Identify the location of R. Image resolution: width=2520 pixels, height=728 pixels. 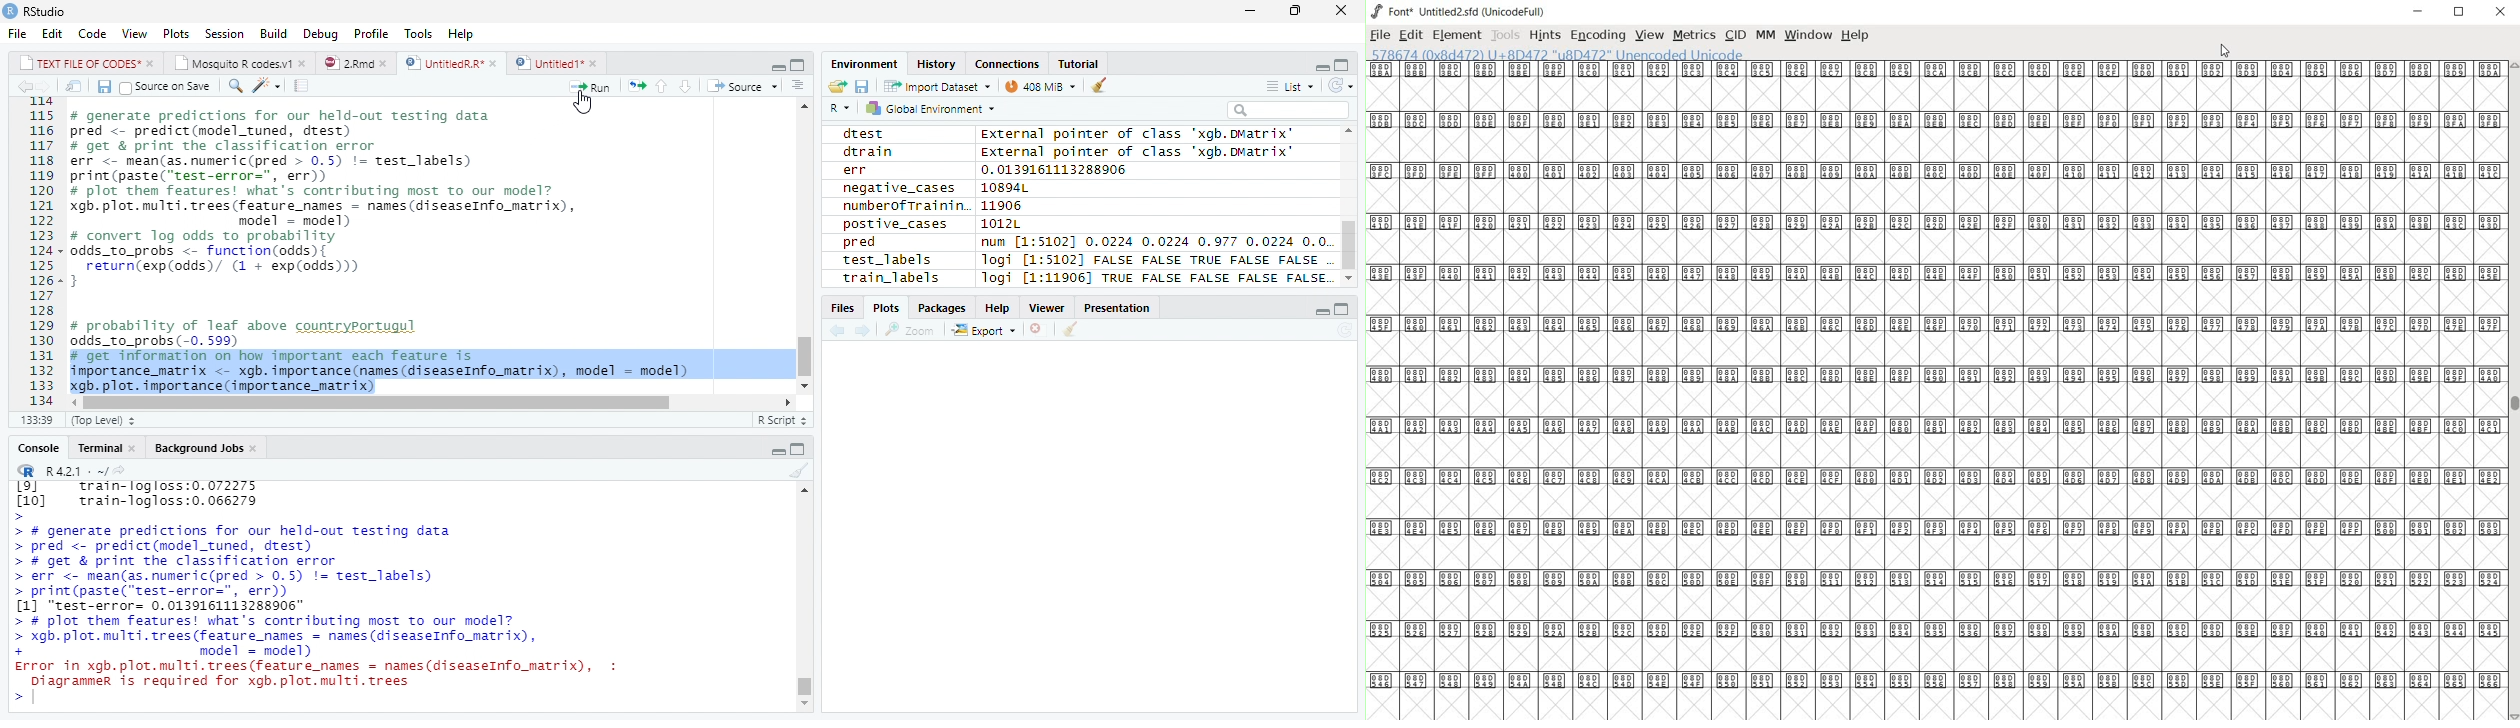
(24, 470).